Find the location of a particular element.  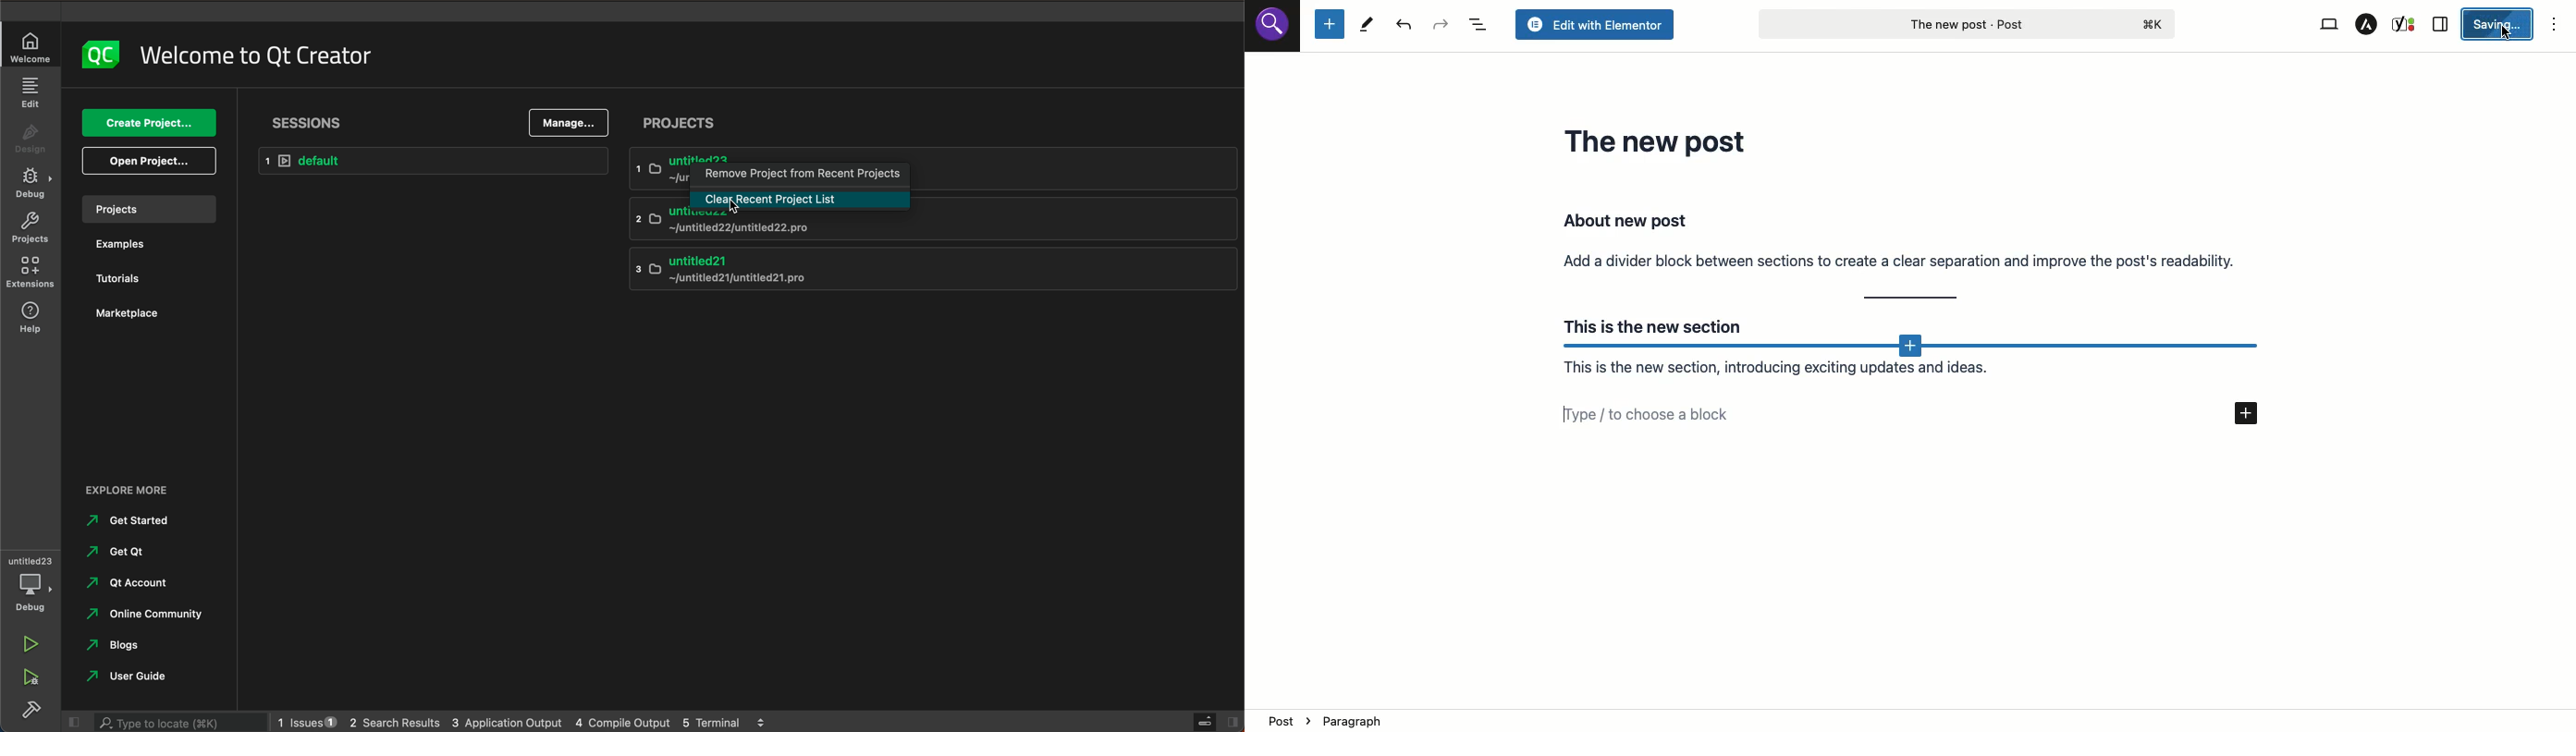

extensions is located at coordinates (30, 276).